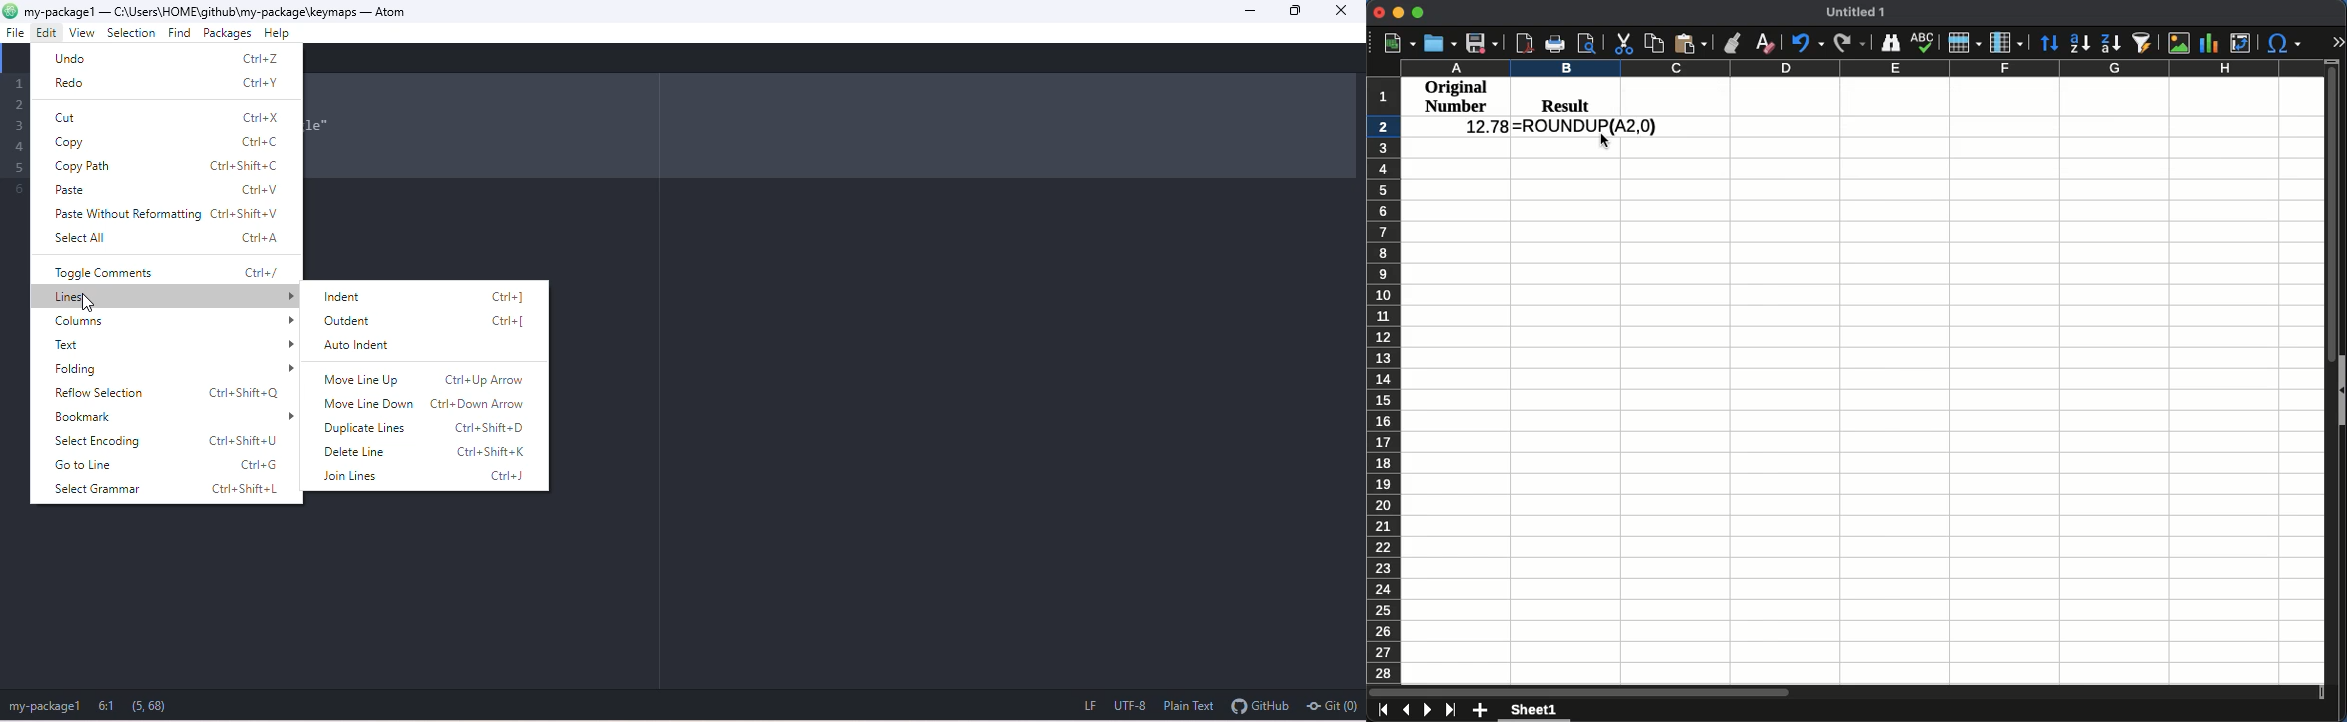 This screenshot has width=2352, height=728. What do you see at coordinates (1566, 102) in the screenshot?
I see `result` at bounding box center [1566, 102].